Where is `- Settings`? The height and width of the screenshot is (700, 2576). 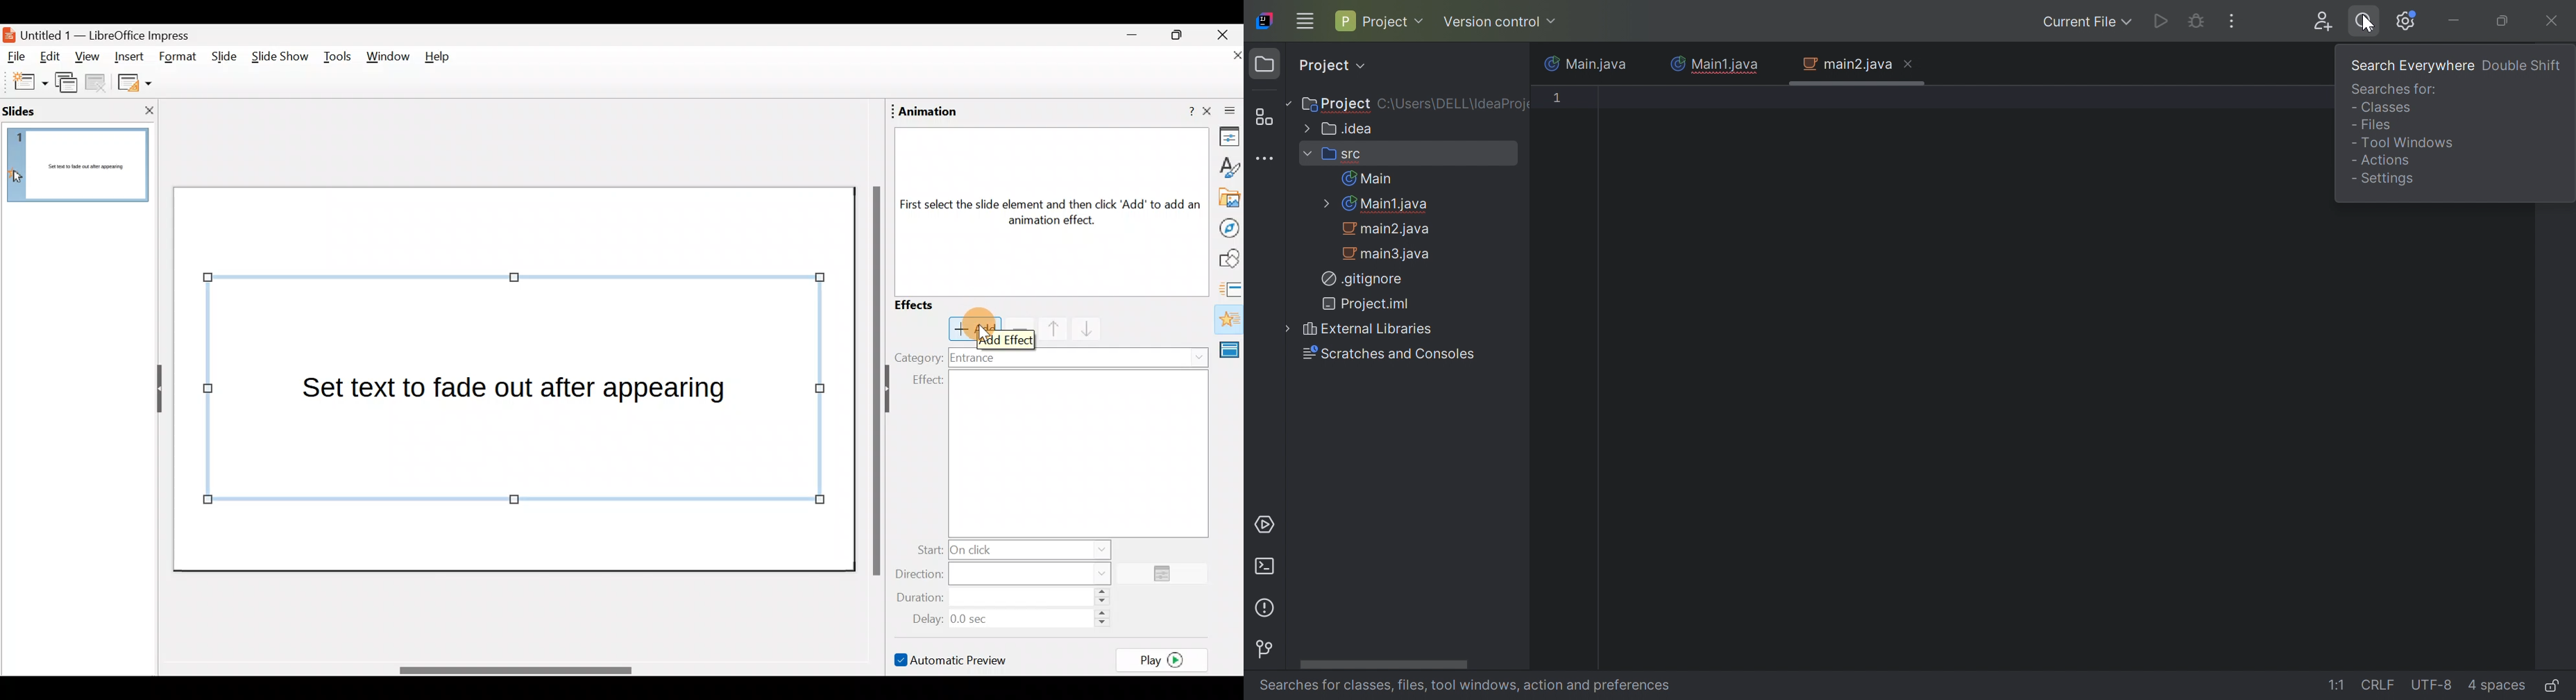
- Settings is located at coordinates (2383, 181).